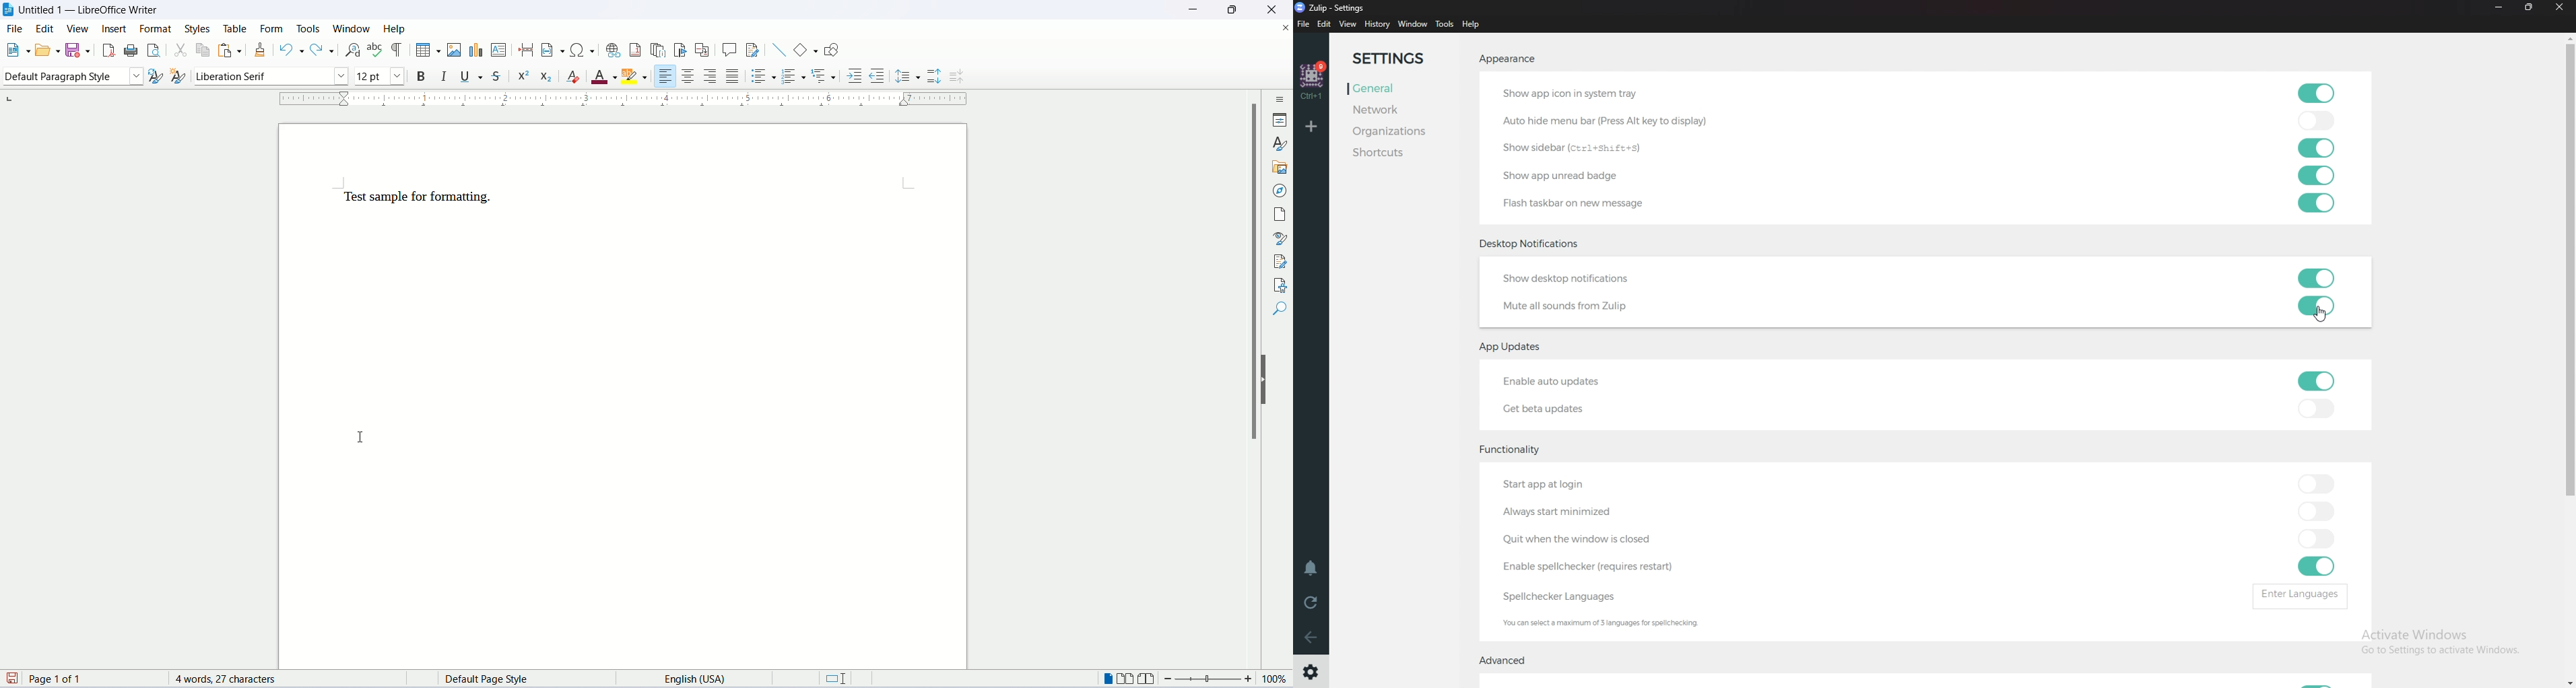 This screenshot has width=2576, height=700. I want to click on Get beta updates, so click(1554, 407).